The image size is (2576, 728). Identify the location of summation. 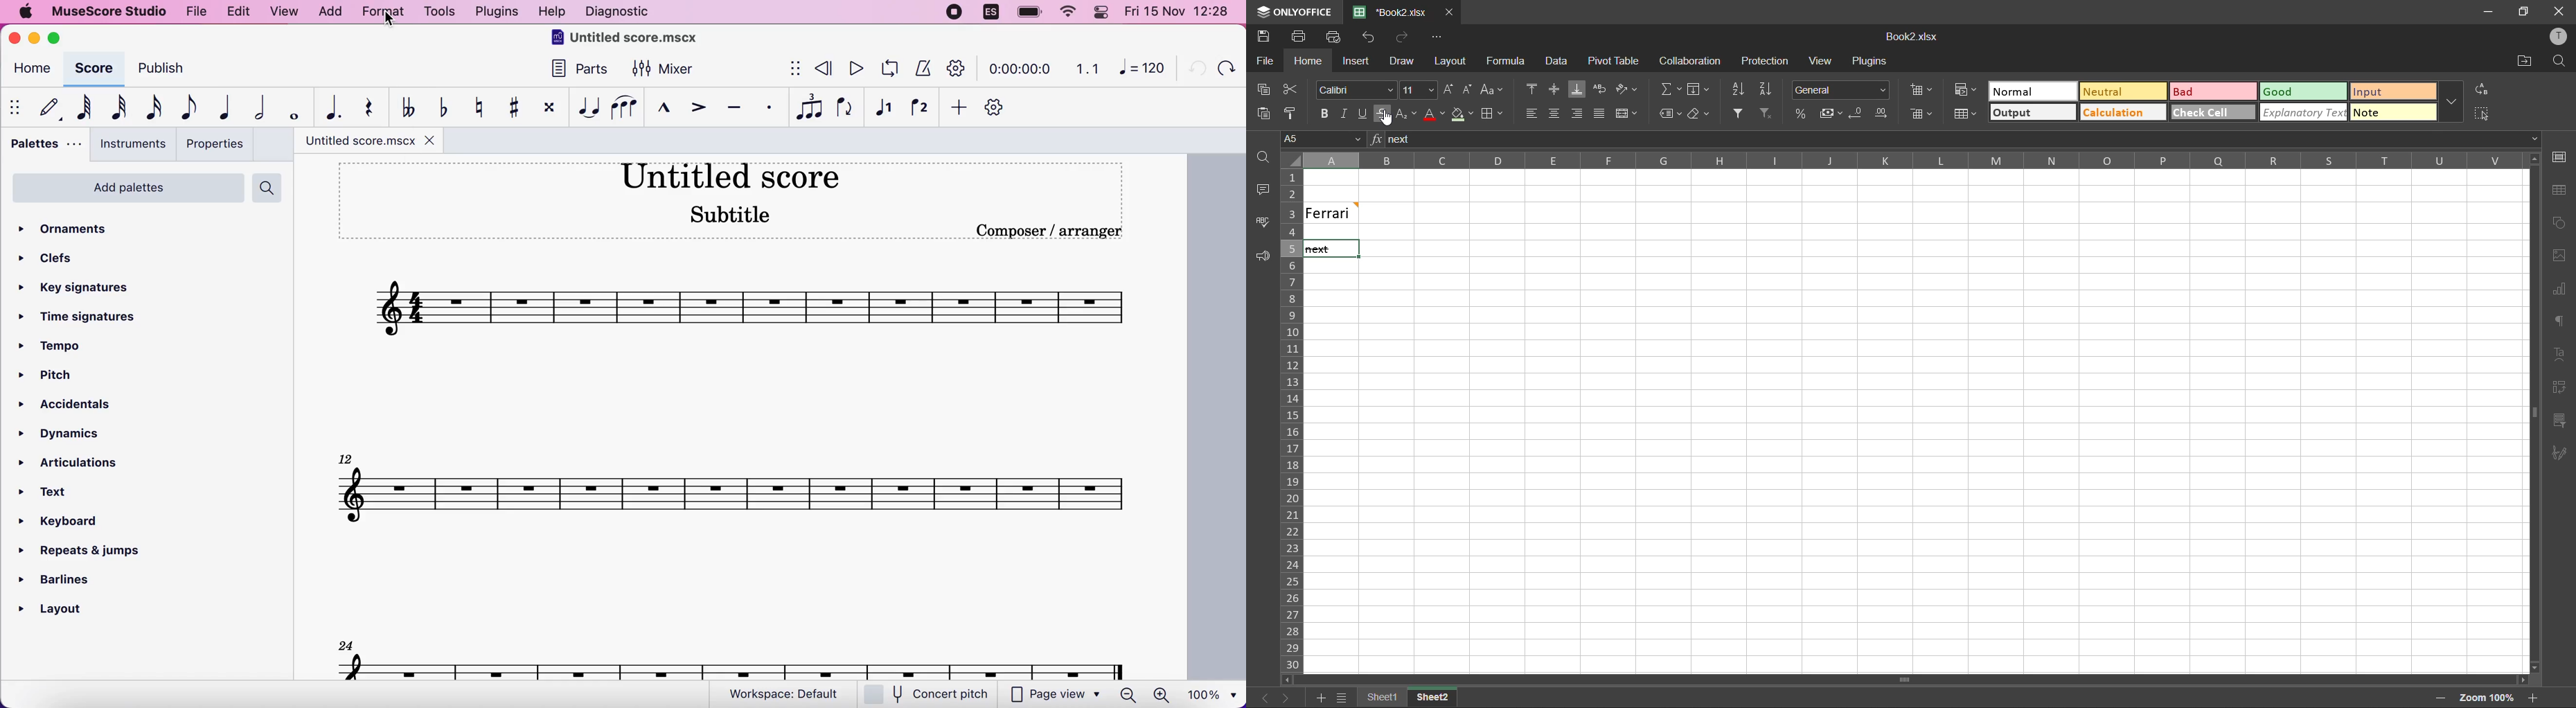
(1670, 89).